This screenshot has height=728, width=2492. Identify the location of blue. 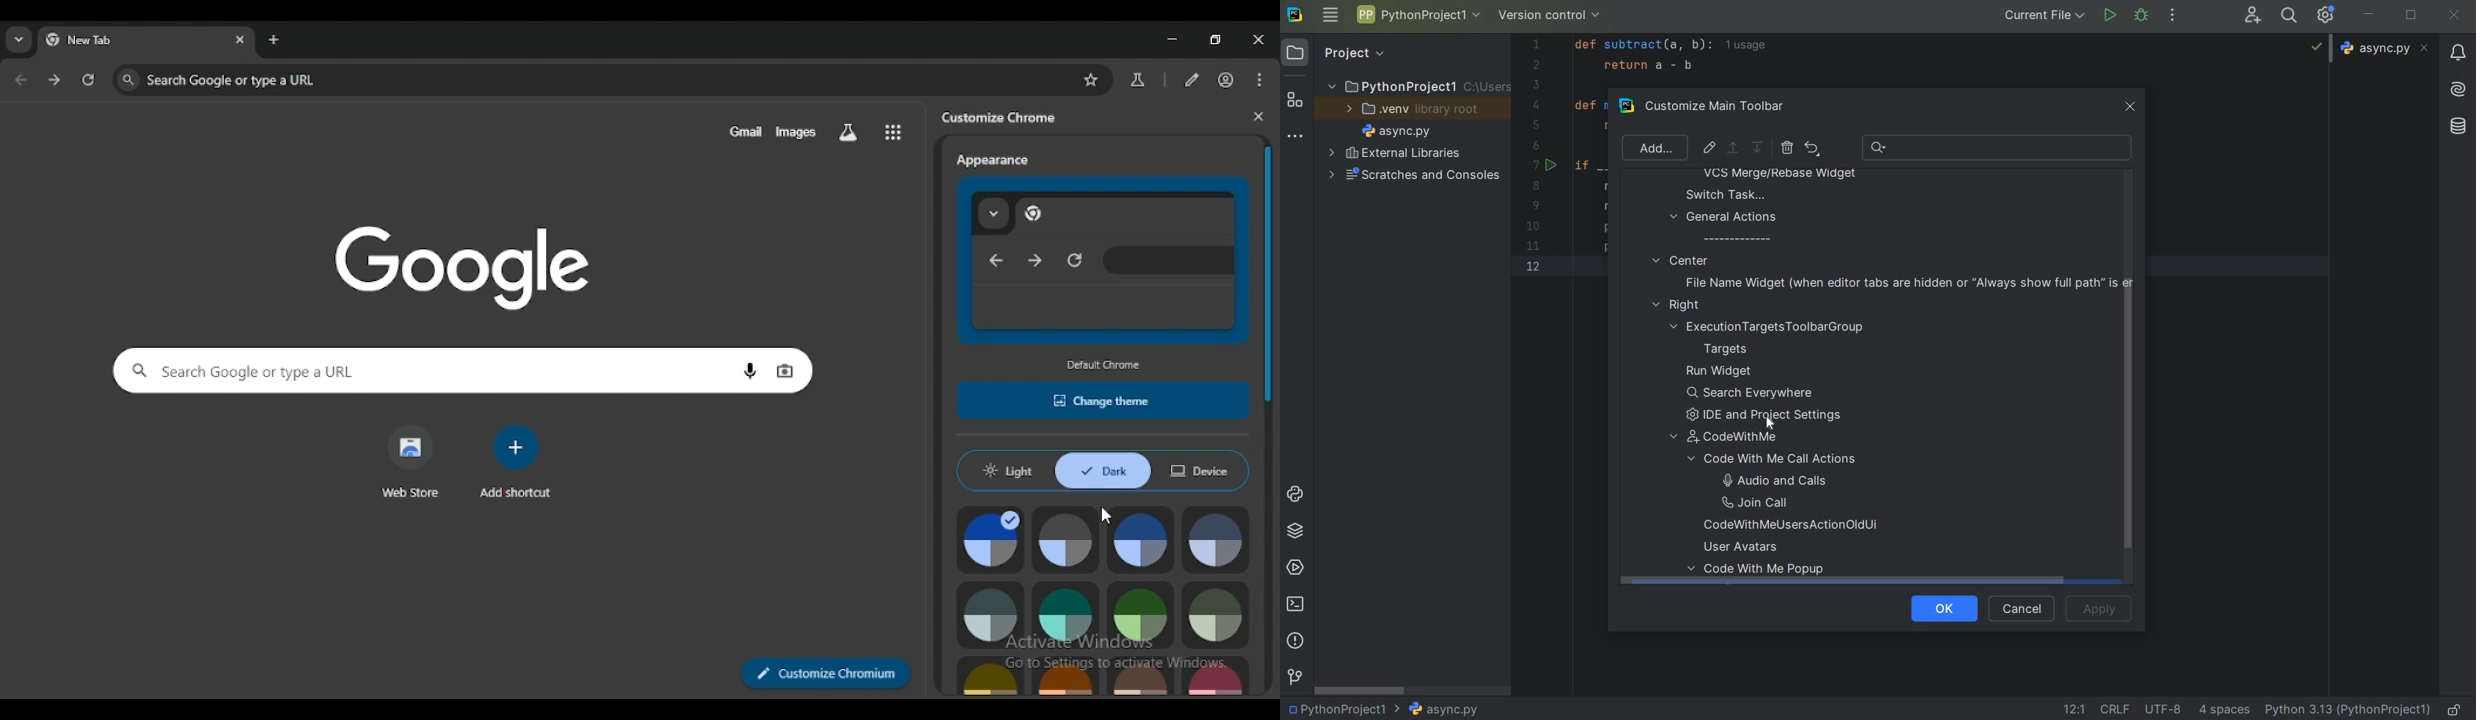
(1142, 541).